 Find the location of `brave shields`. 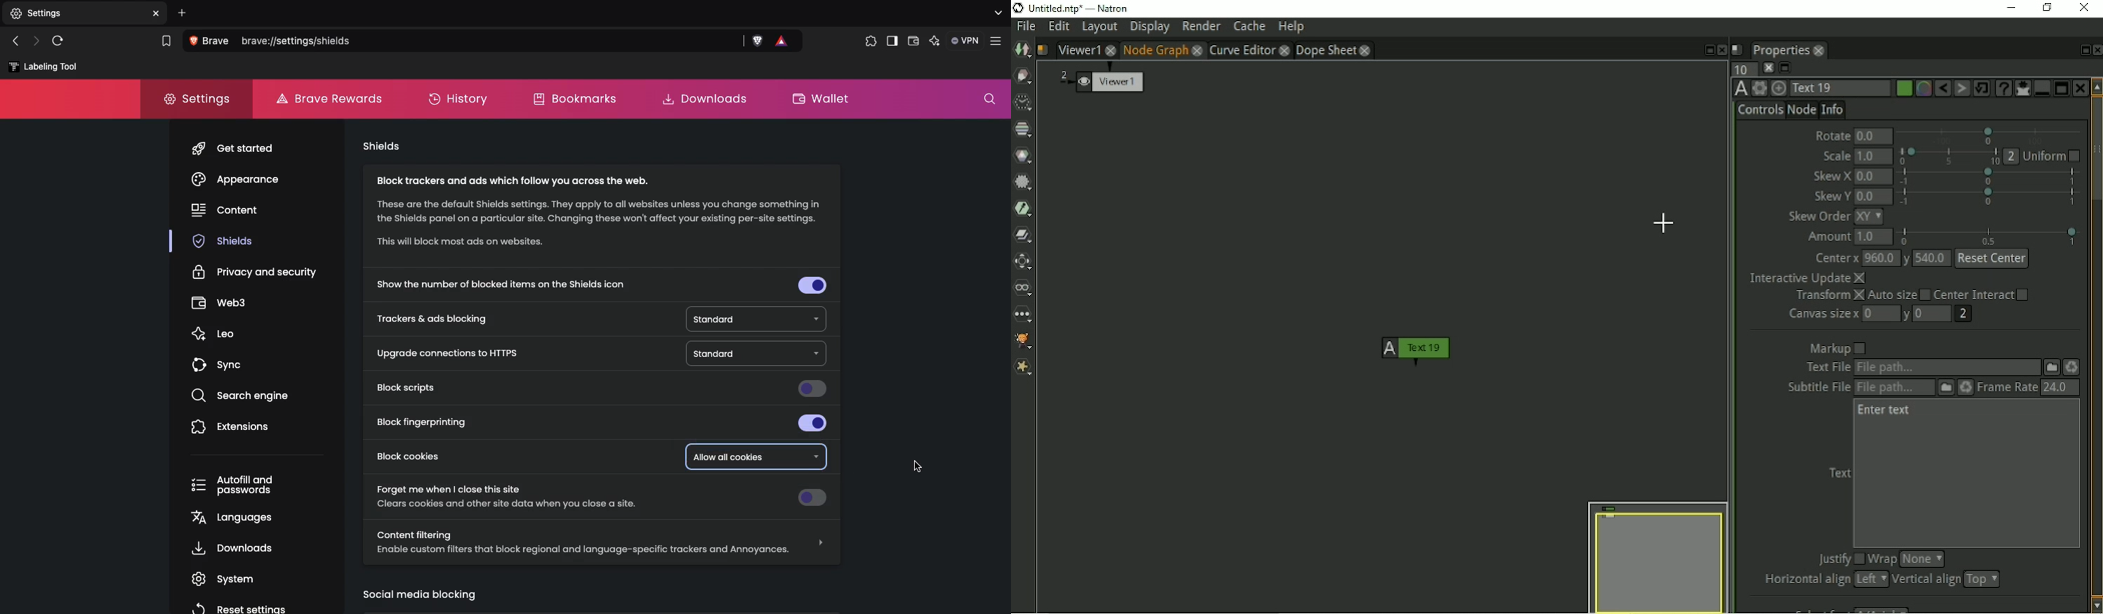

brave shields is located at coordinates (755, 40).